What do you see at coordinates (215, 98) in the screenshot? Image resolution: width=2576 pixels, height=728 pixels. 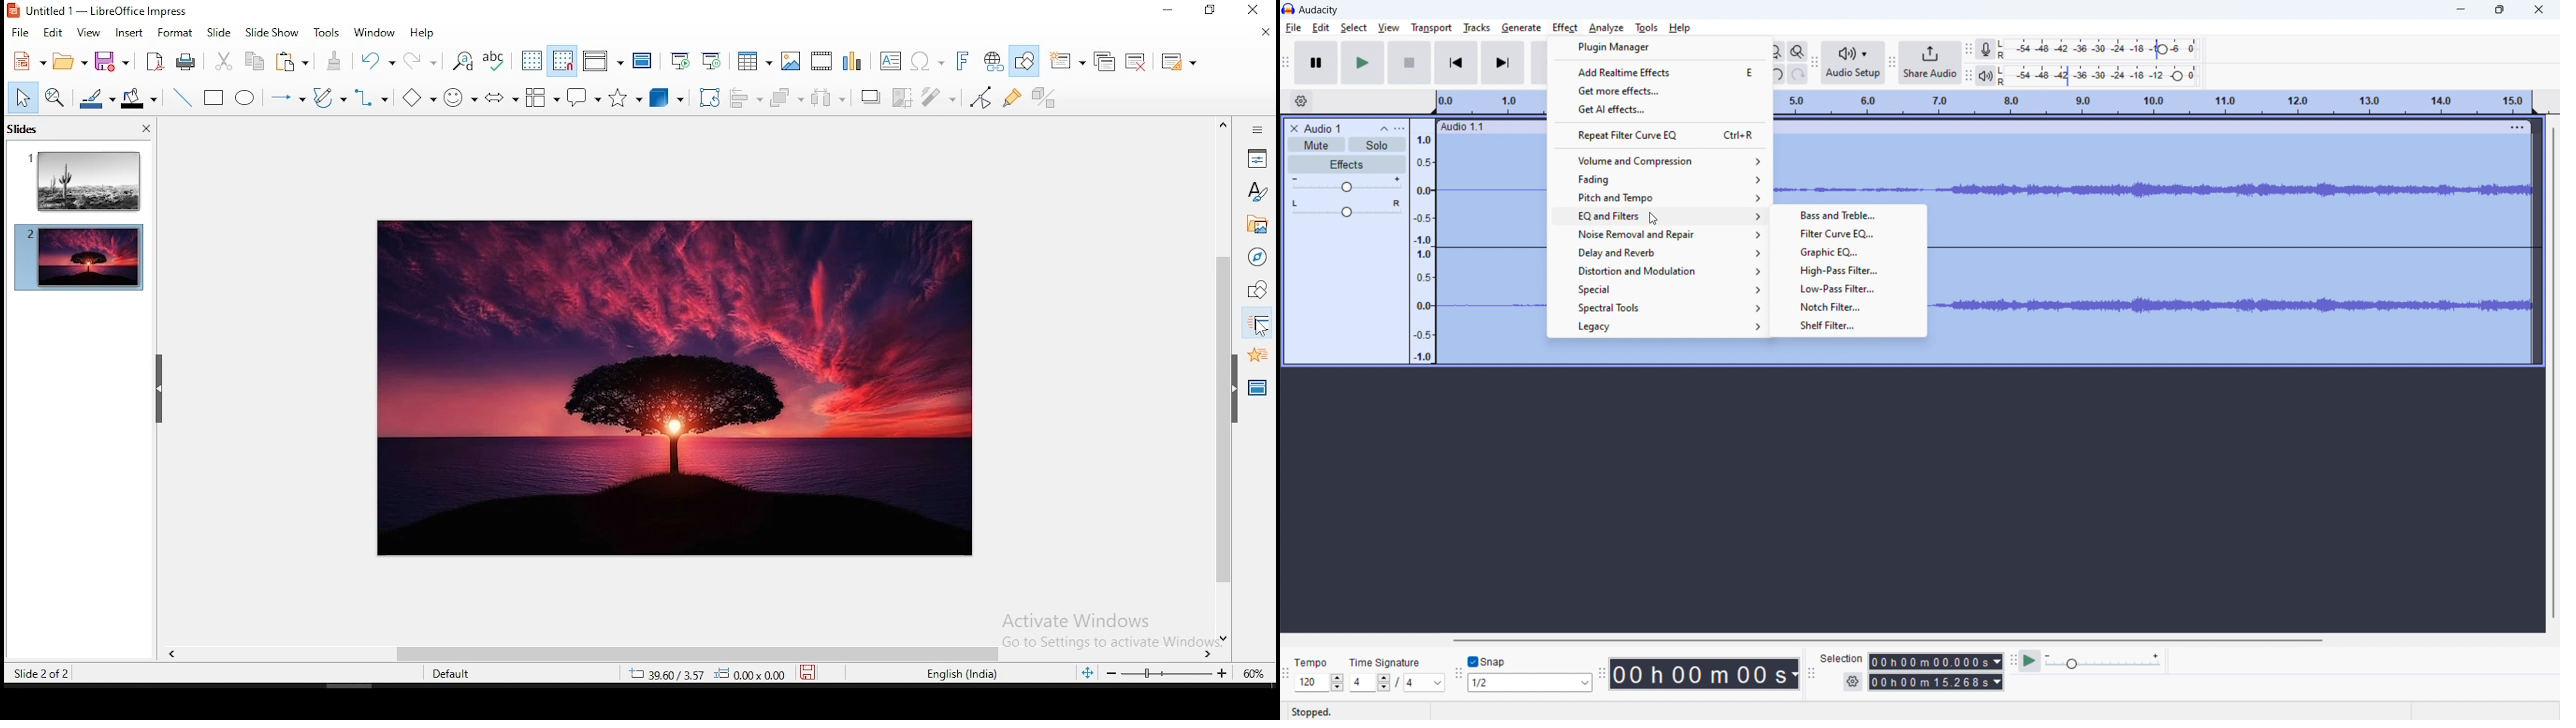 I see `rectangle` at bounding box center [215, 98].